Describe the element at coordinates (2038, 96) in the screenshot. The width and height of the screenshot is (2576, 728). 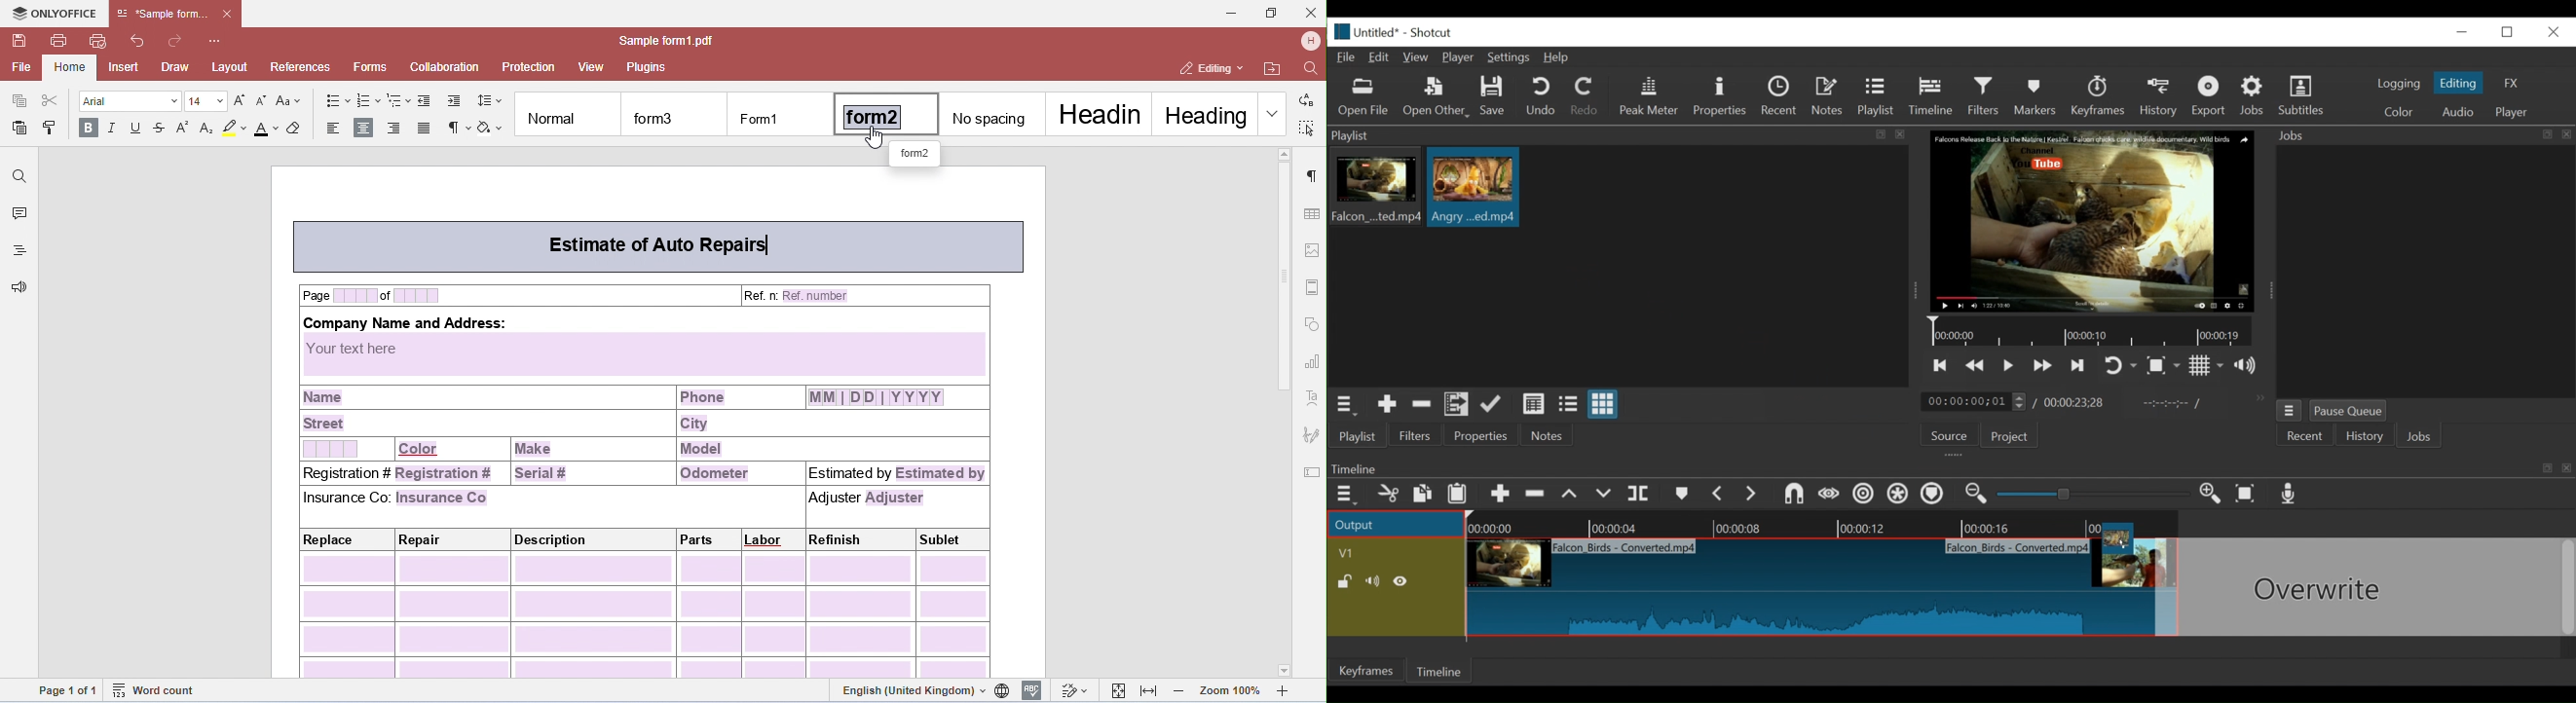
I see `Markers` at that location.